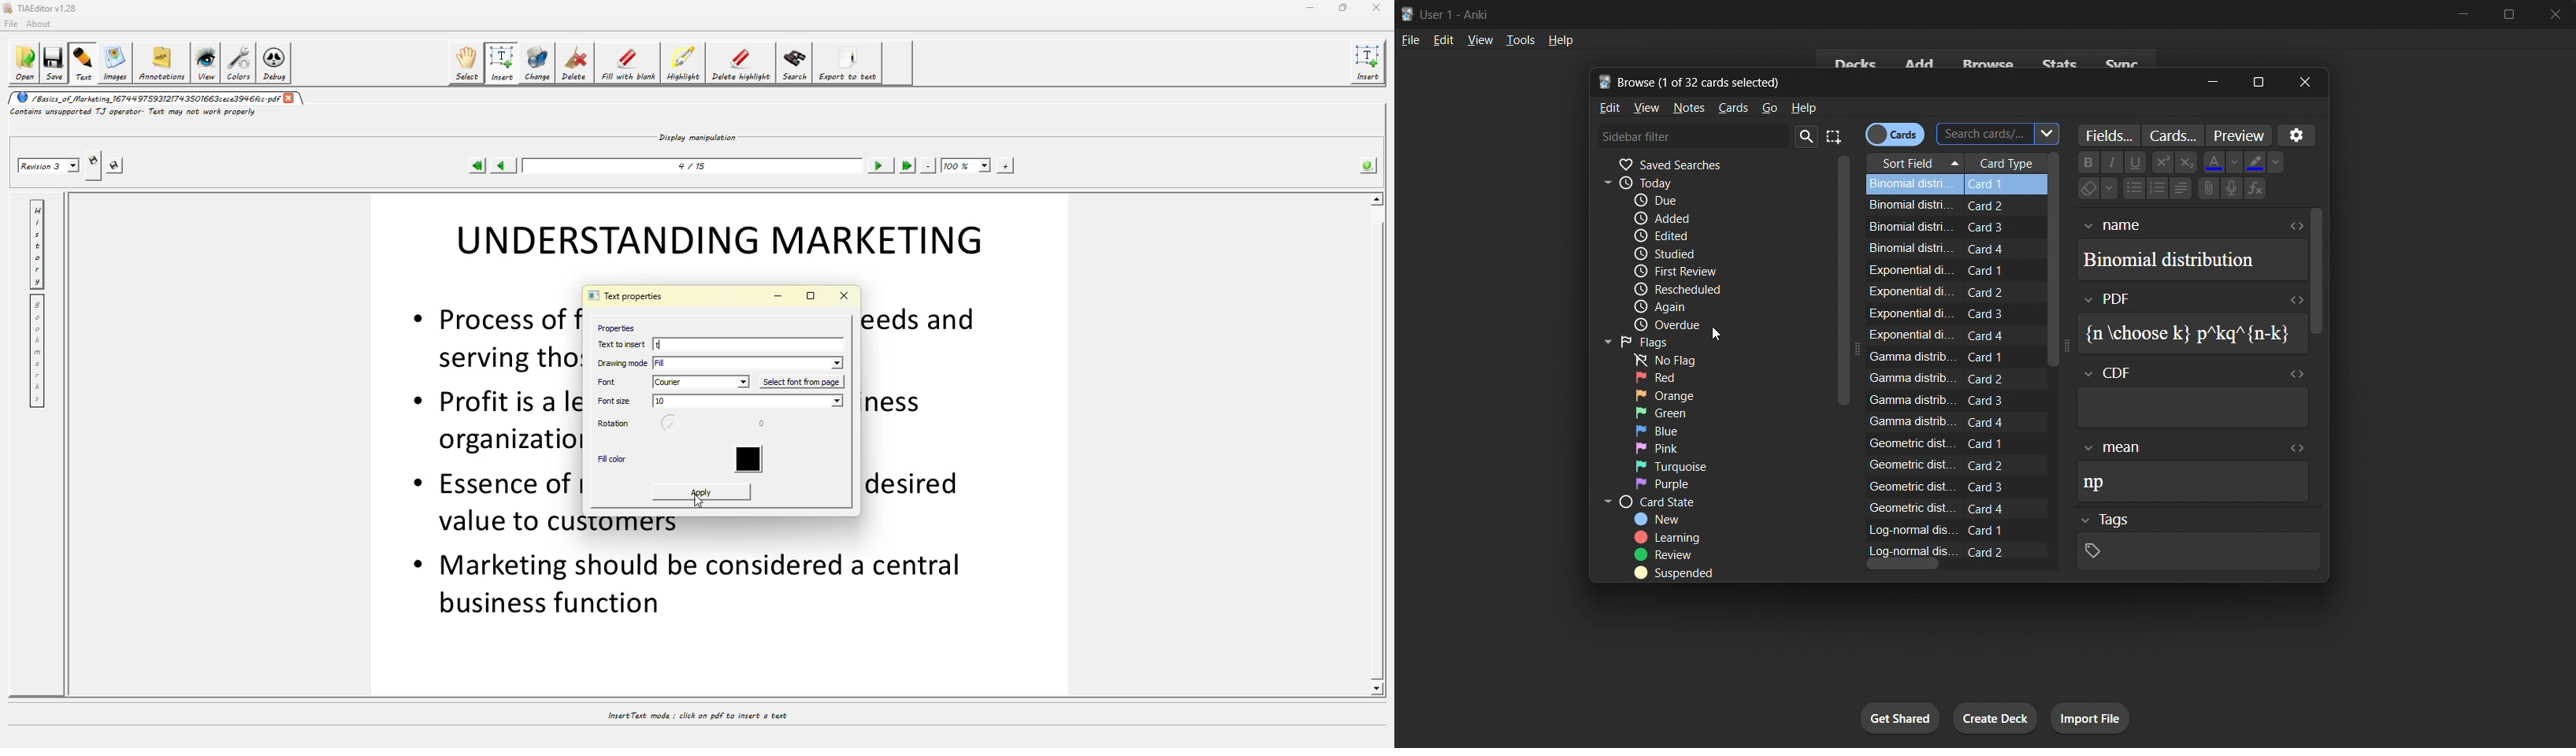 The width and height of the screenshot is (2576, 756). I want to click on Gamma distrit, so click(1910, 420).